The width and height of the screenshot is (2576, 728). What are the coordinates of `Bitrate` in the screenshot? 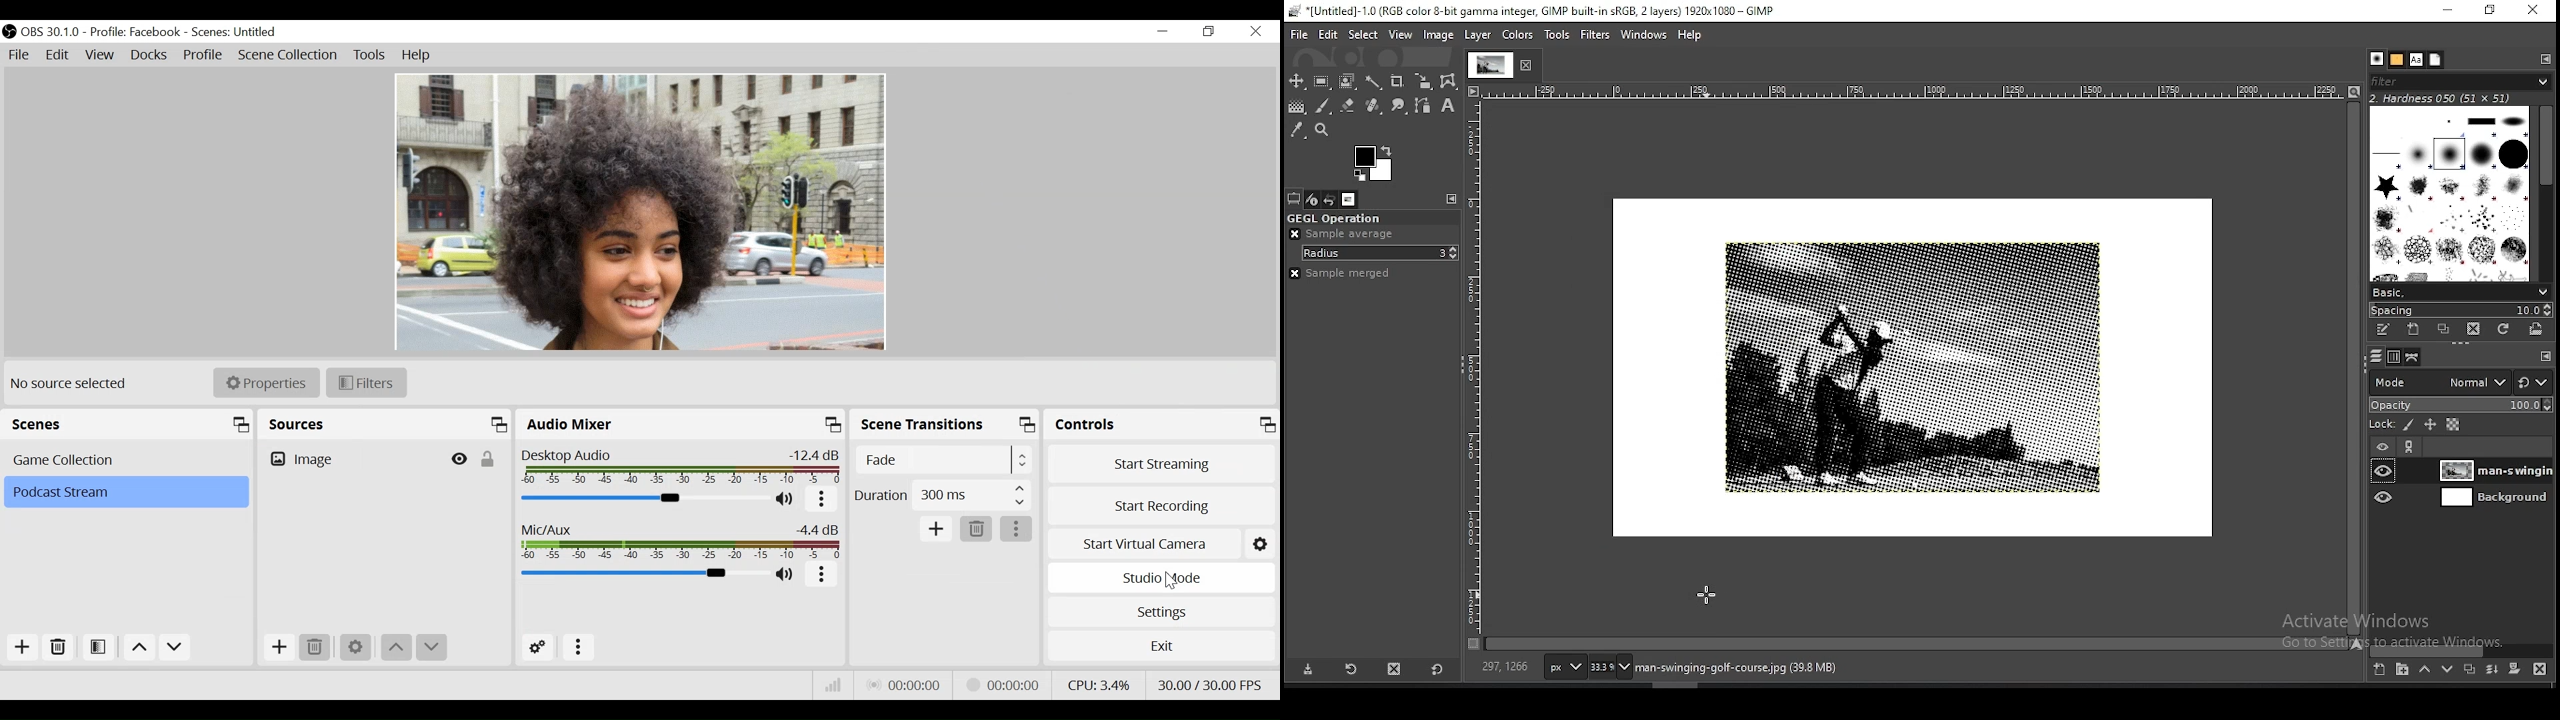 It's located at (835, 686).